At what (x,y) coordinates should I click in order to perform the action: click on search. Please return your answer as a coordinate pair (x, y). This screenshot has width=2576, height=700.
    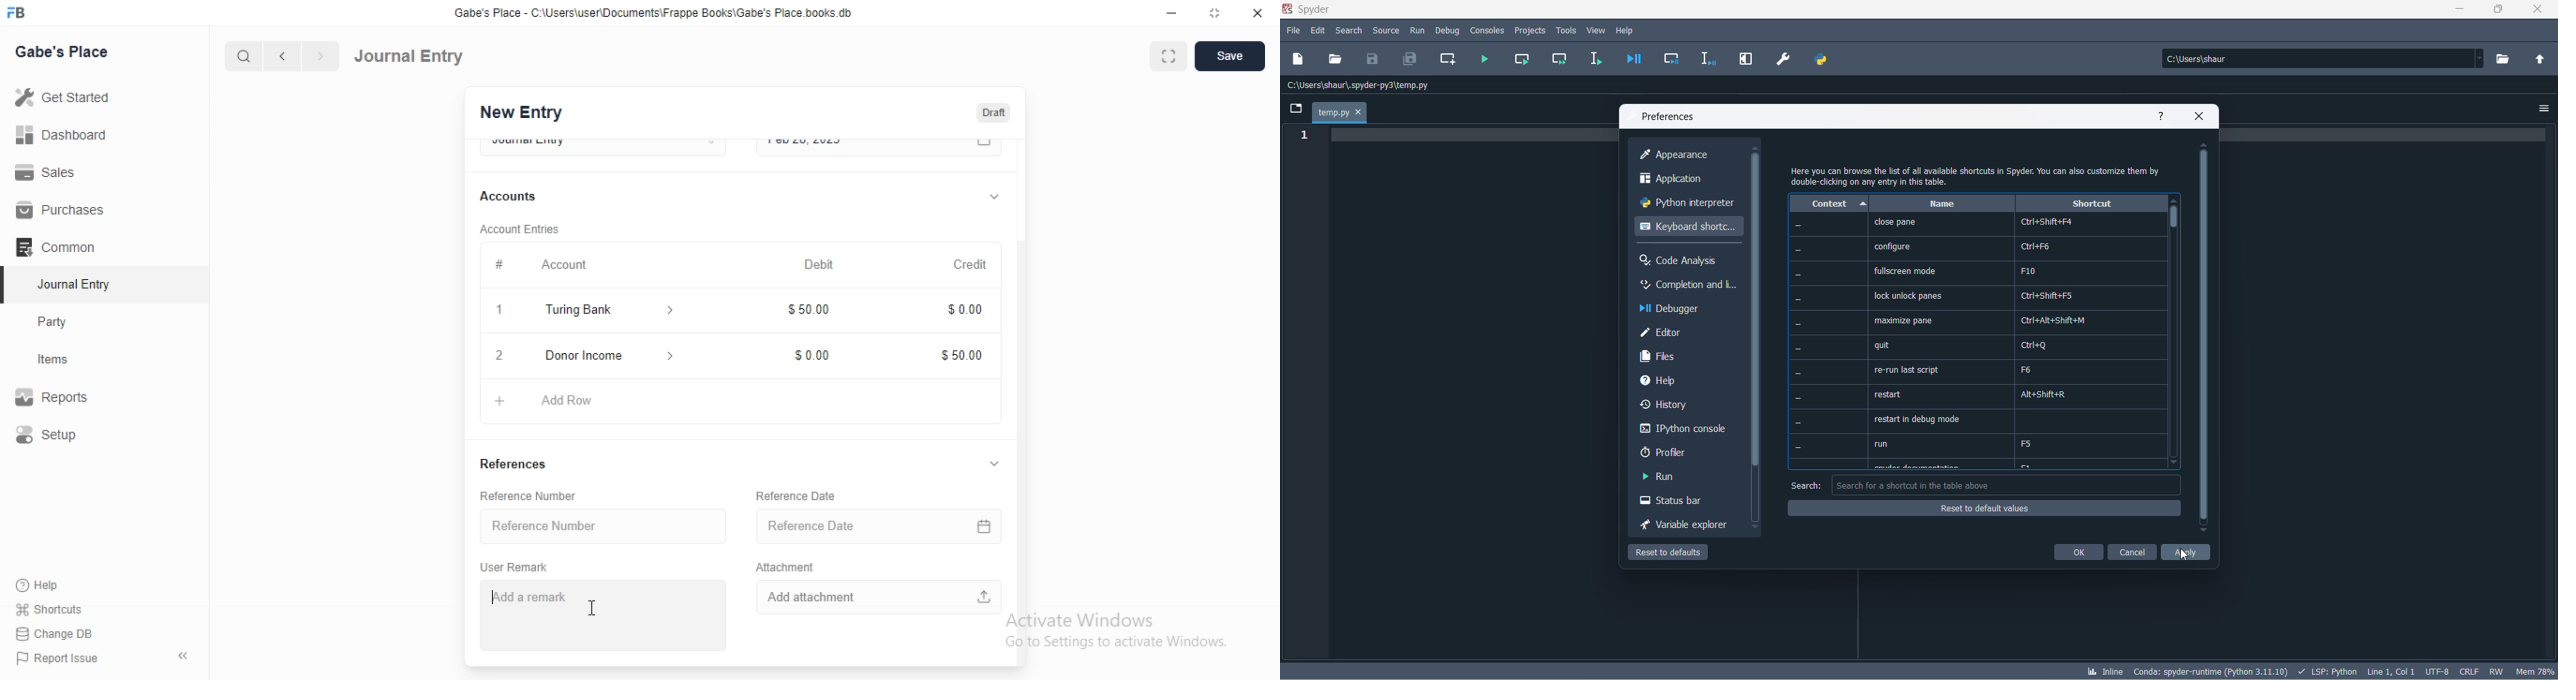
    Looking at the image, I should click on (245, 56).